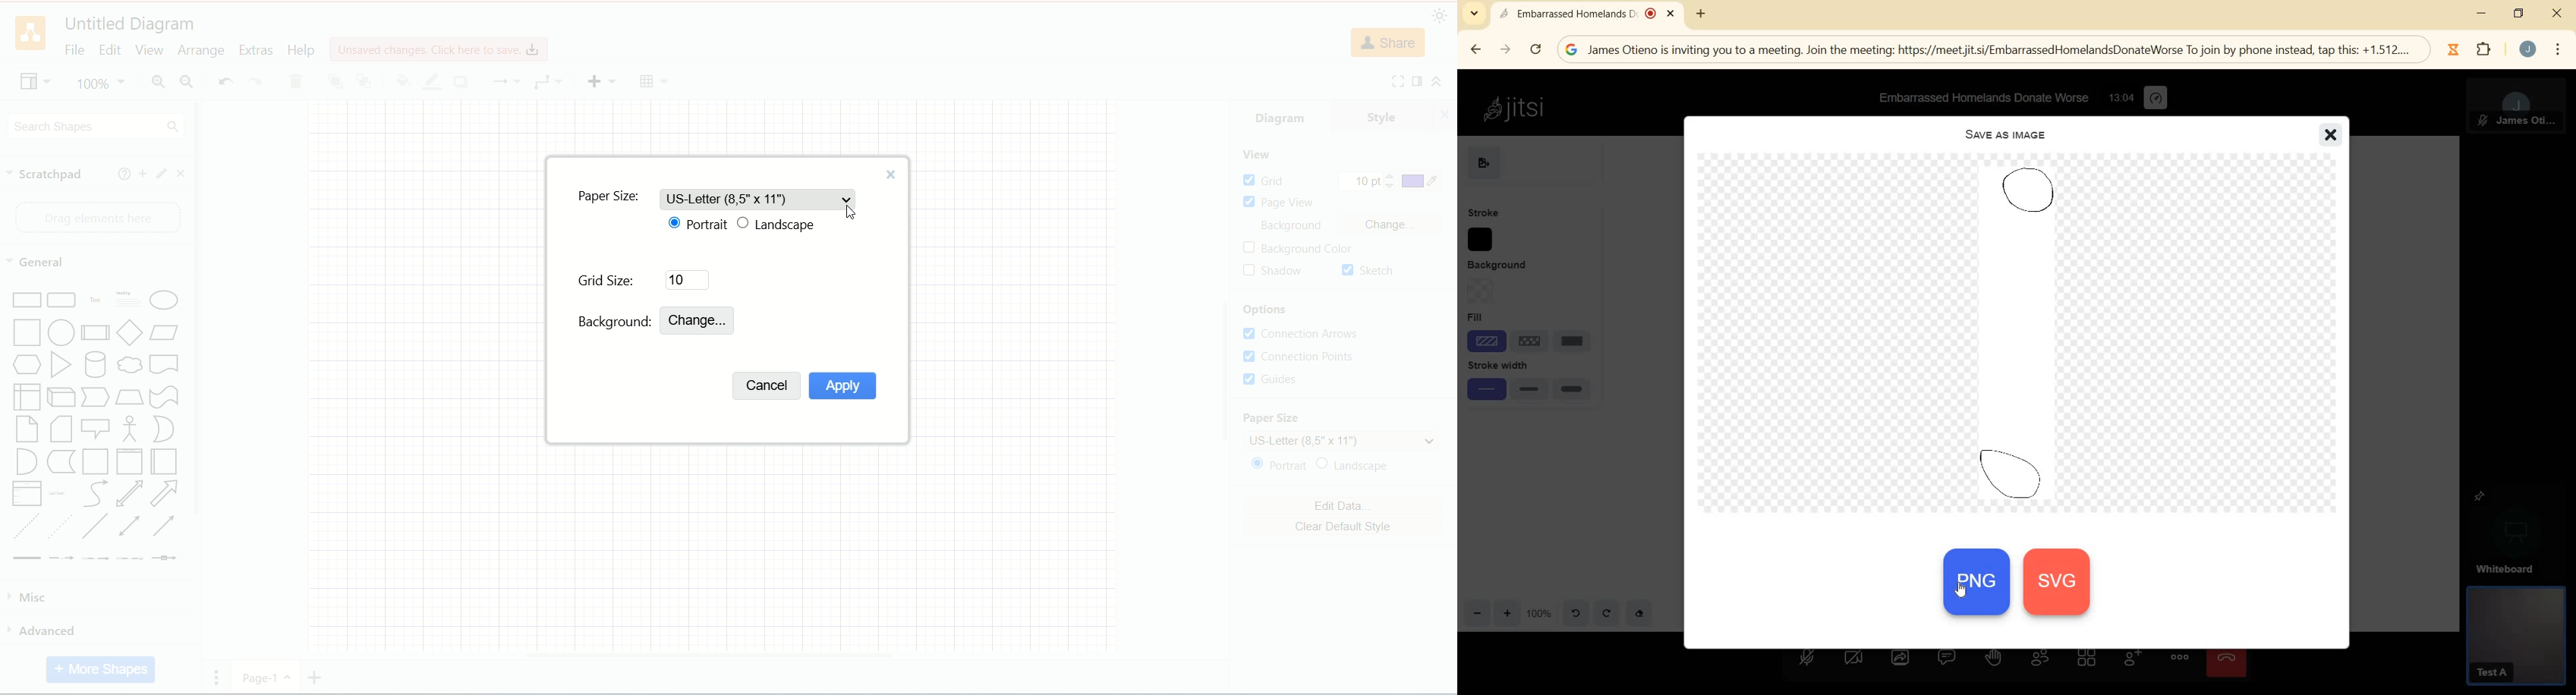 The width and height of the screenshot is (2576, 700). What do you see at coordinates (27, 558) in the screenshot?
I see `Link` at bounding box center [27, 558].